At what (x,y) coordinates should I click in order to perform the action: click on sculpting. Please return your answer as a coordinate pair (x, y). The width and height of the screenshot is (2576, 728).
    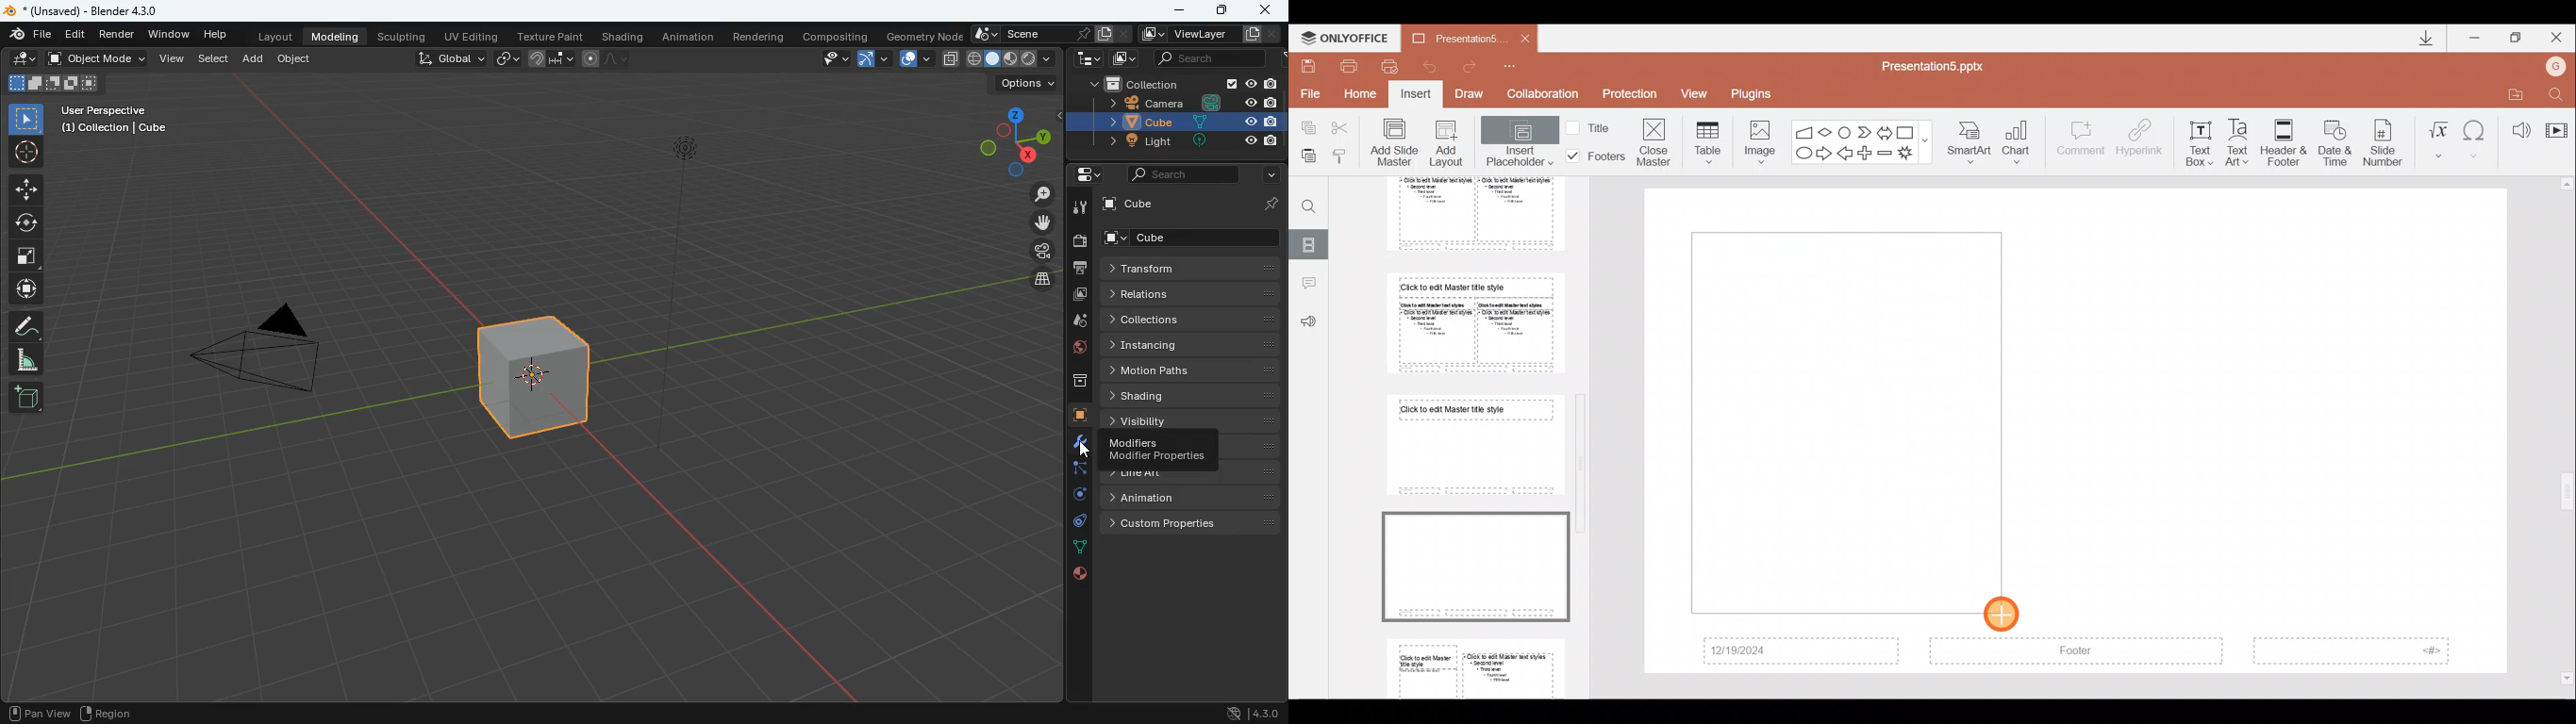
    Looking at the image, I should click on (405, 36).